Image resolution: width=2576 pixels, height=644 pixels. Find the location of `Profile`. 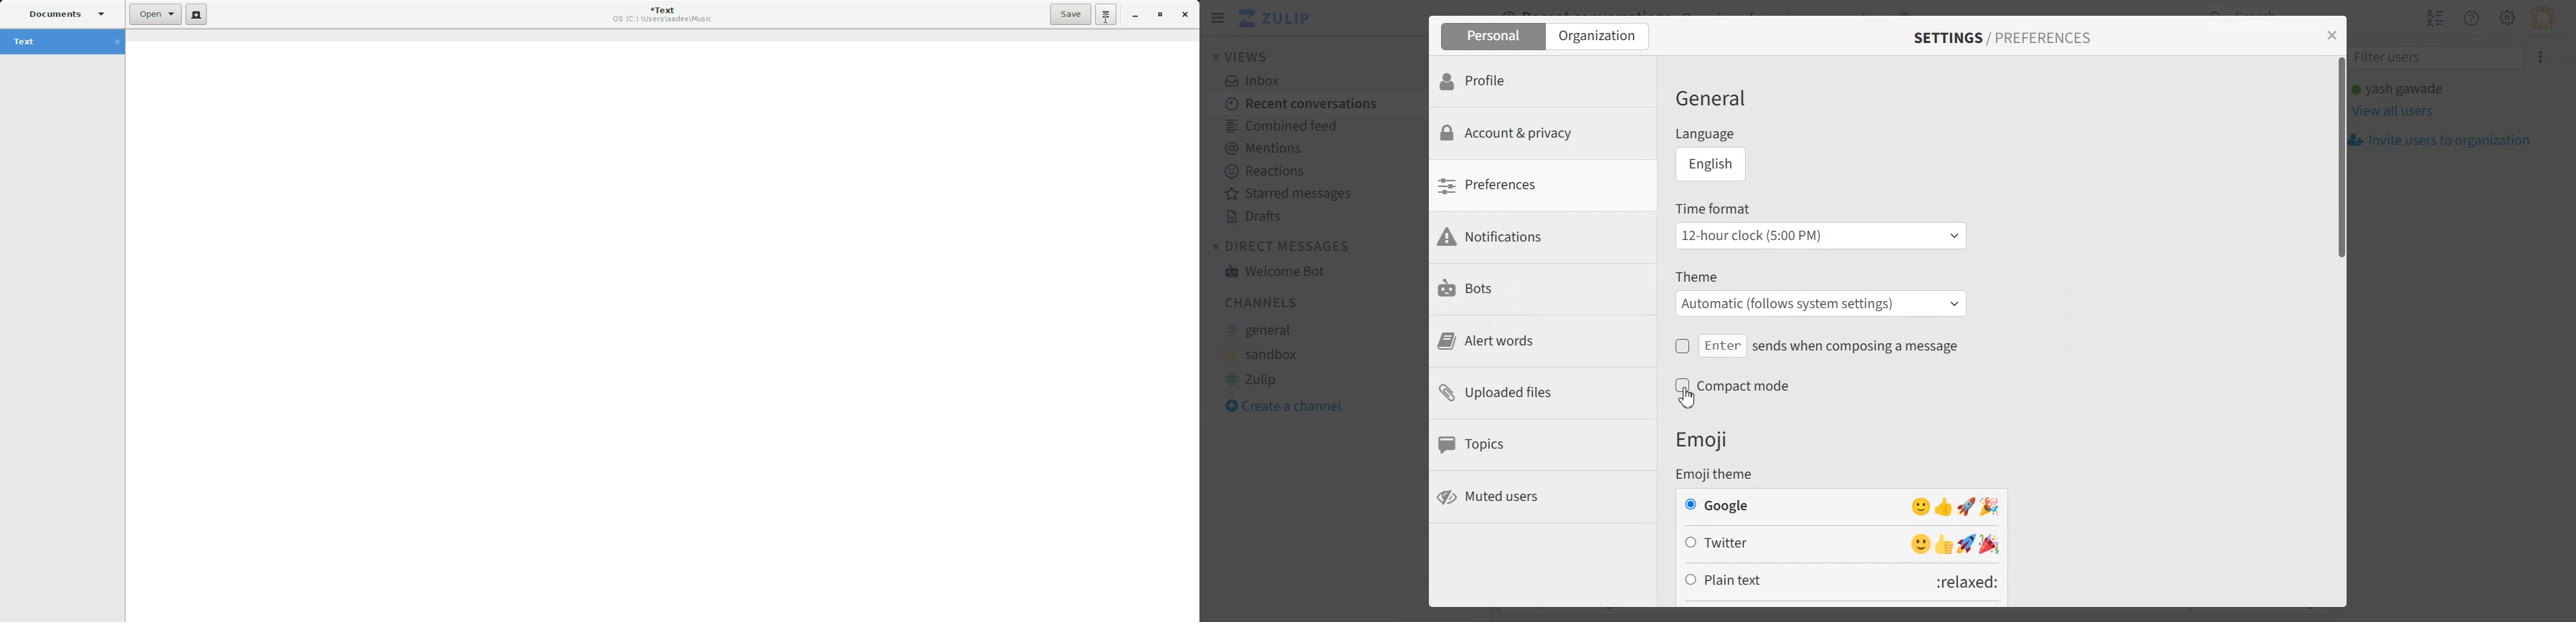

Profile is located at coordinates (1542, 80).